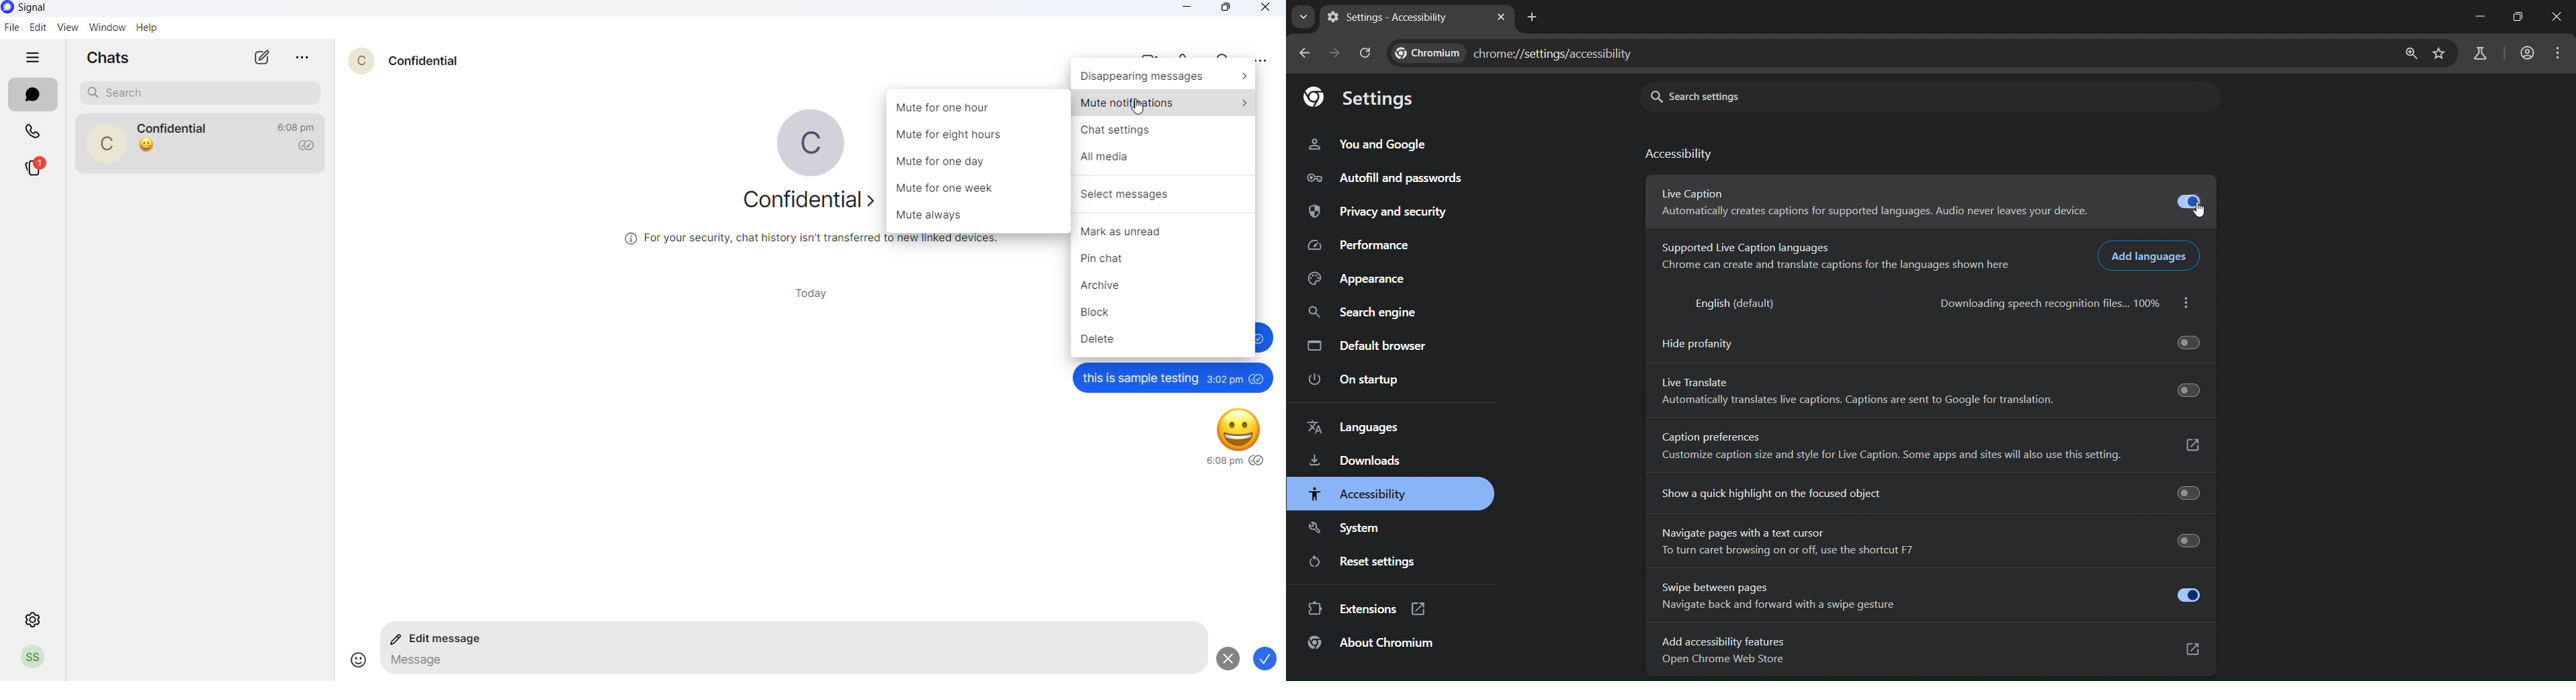  I want to click on cursor, so click(1140, 106).